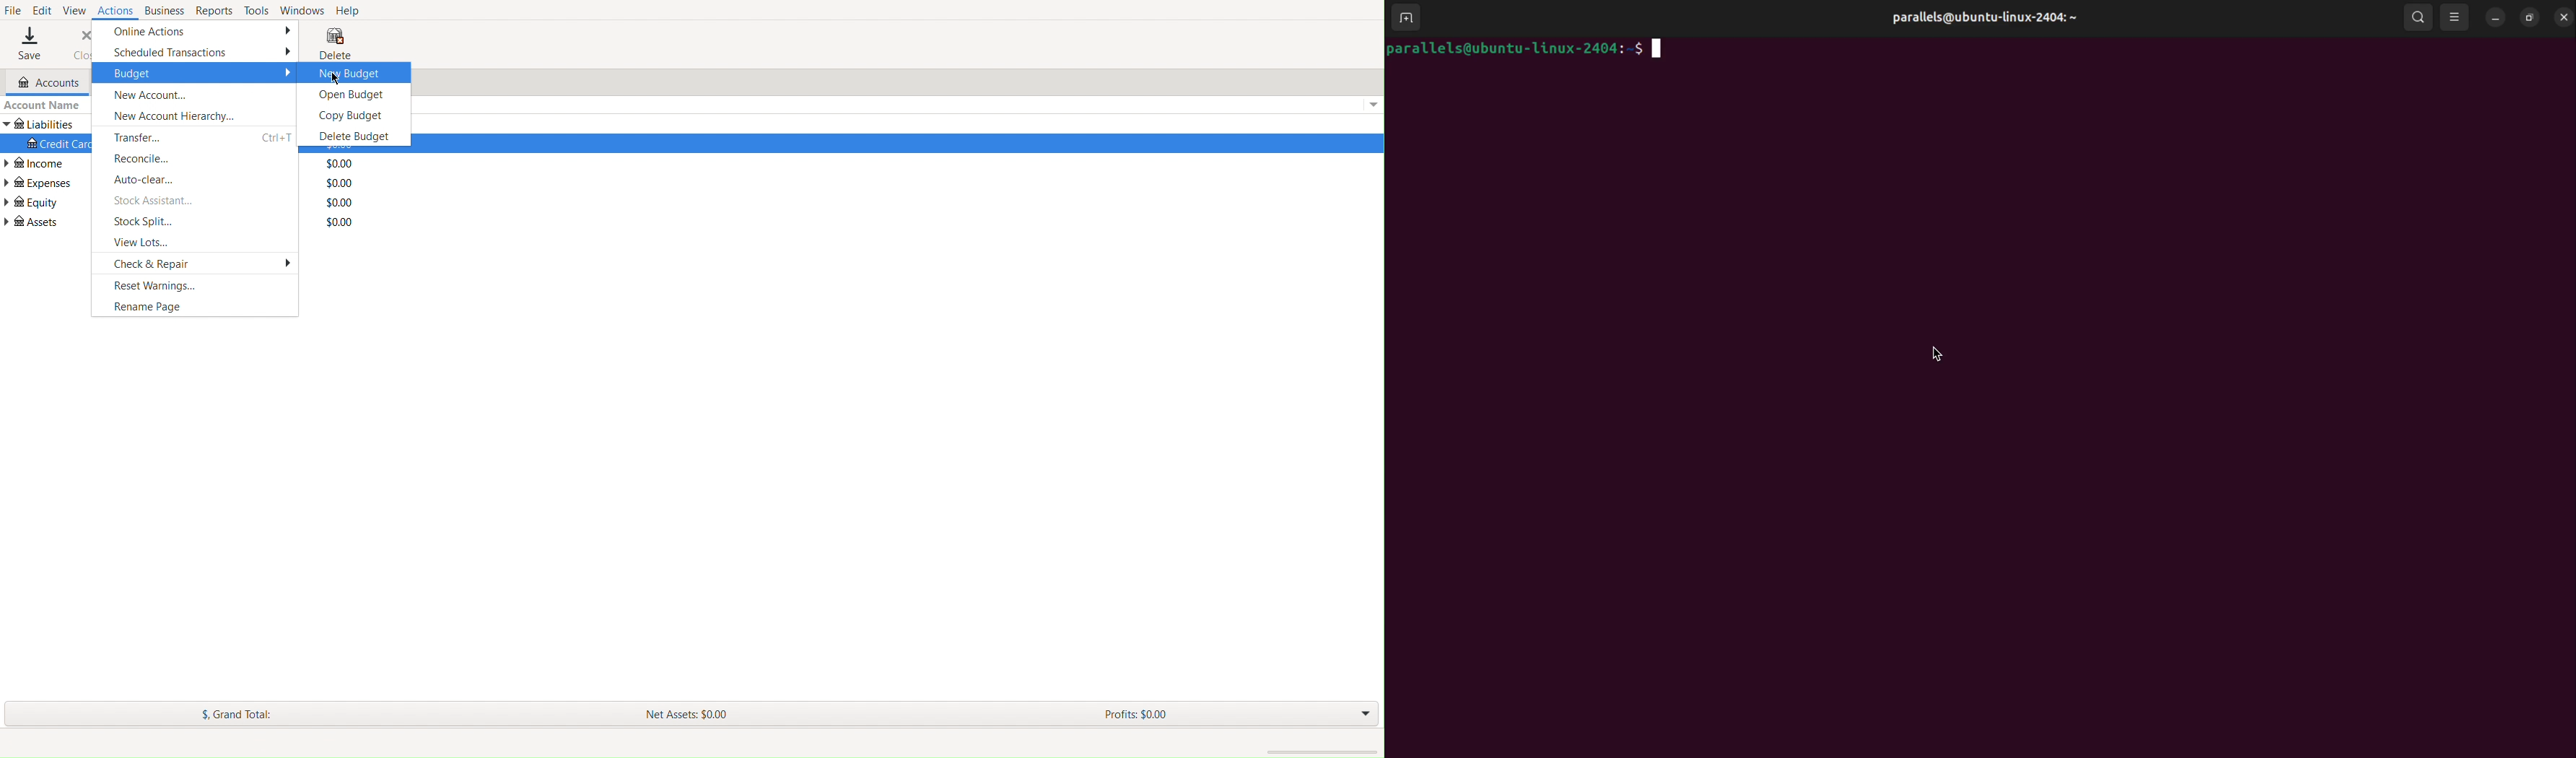  What do you see at coordinates (146, 157) in the screenshot?
I see `Reconcile` at bounding box center [146, 157].